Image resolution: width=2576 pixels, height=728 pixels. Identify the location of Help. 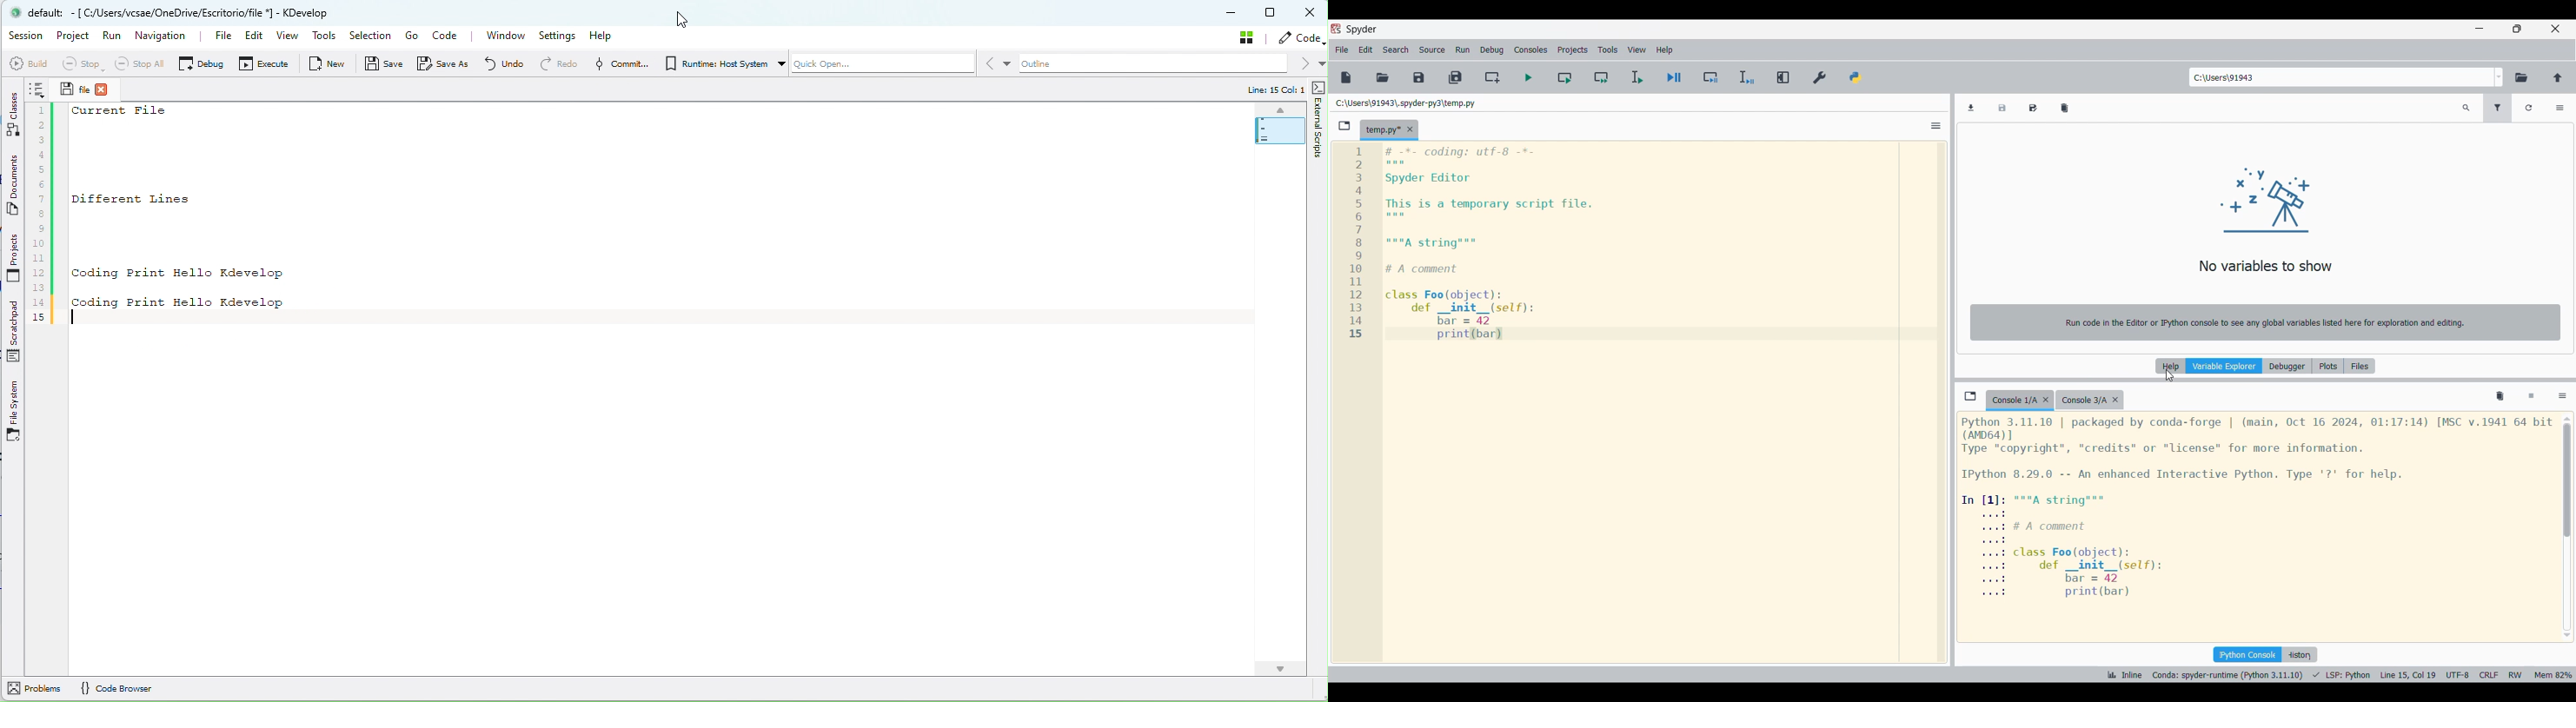
(2170, 366).